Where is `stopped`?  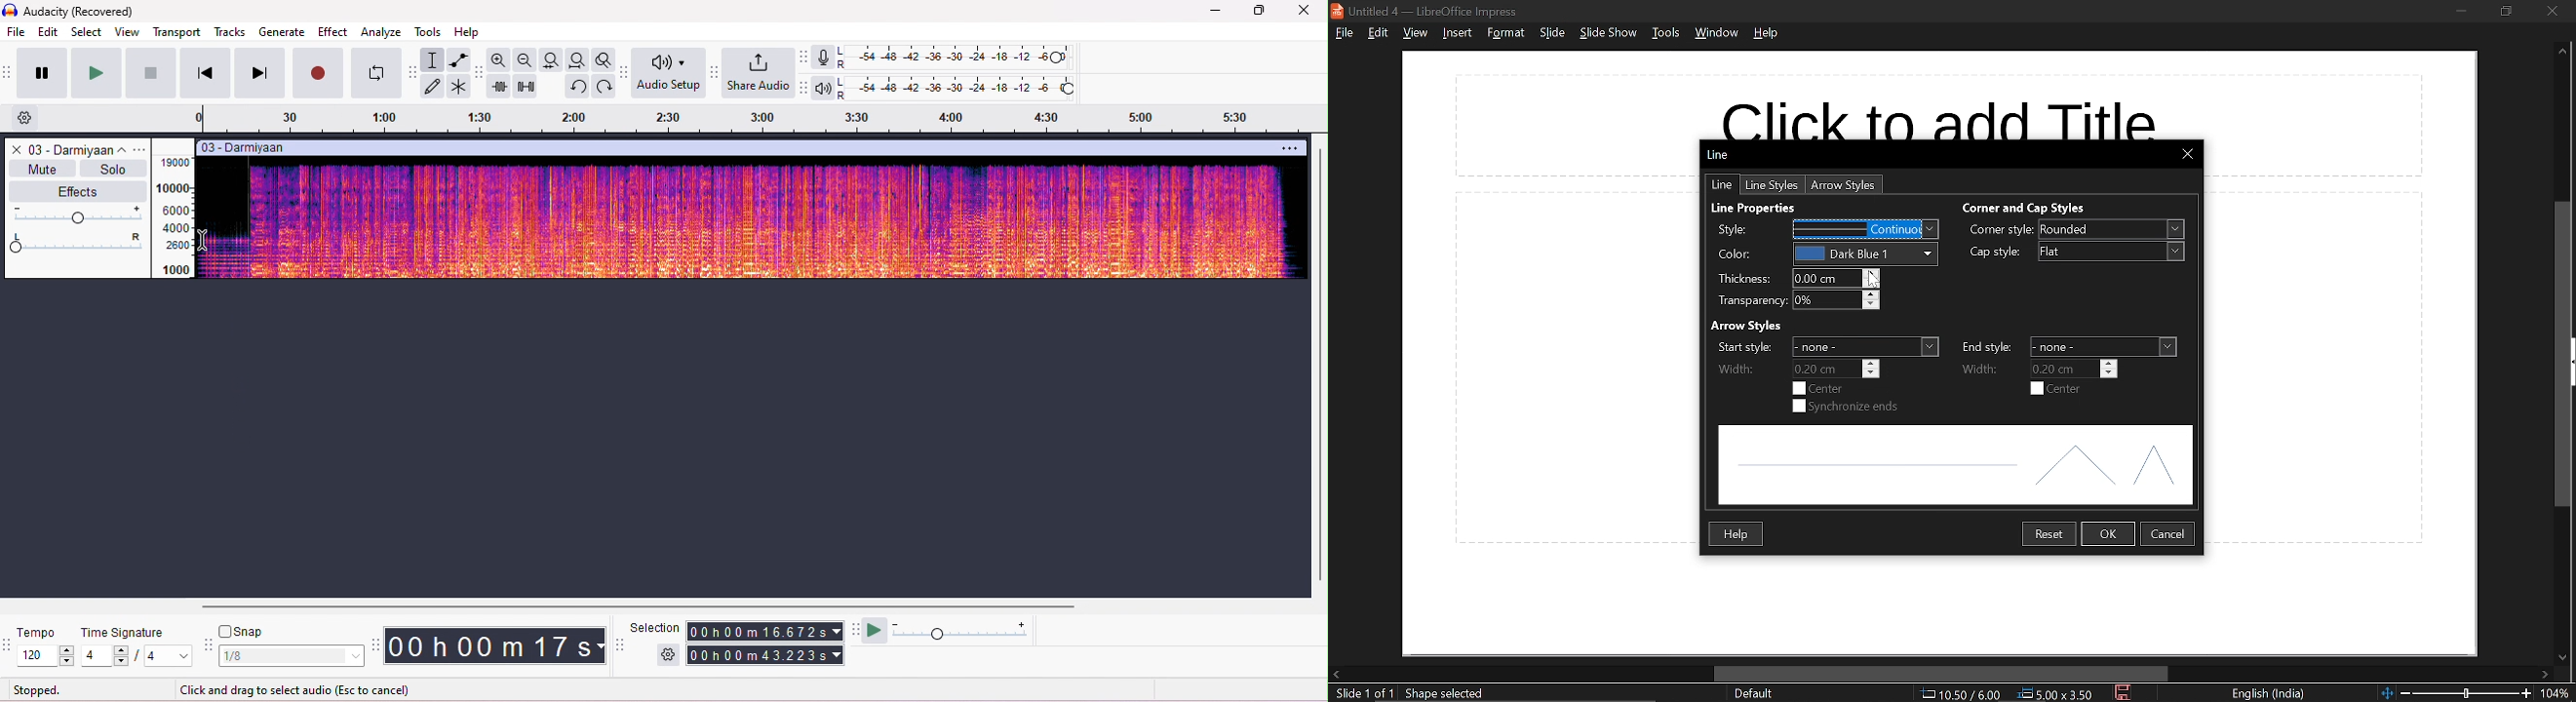 stopped is located at coordinates (37, 689).